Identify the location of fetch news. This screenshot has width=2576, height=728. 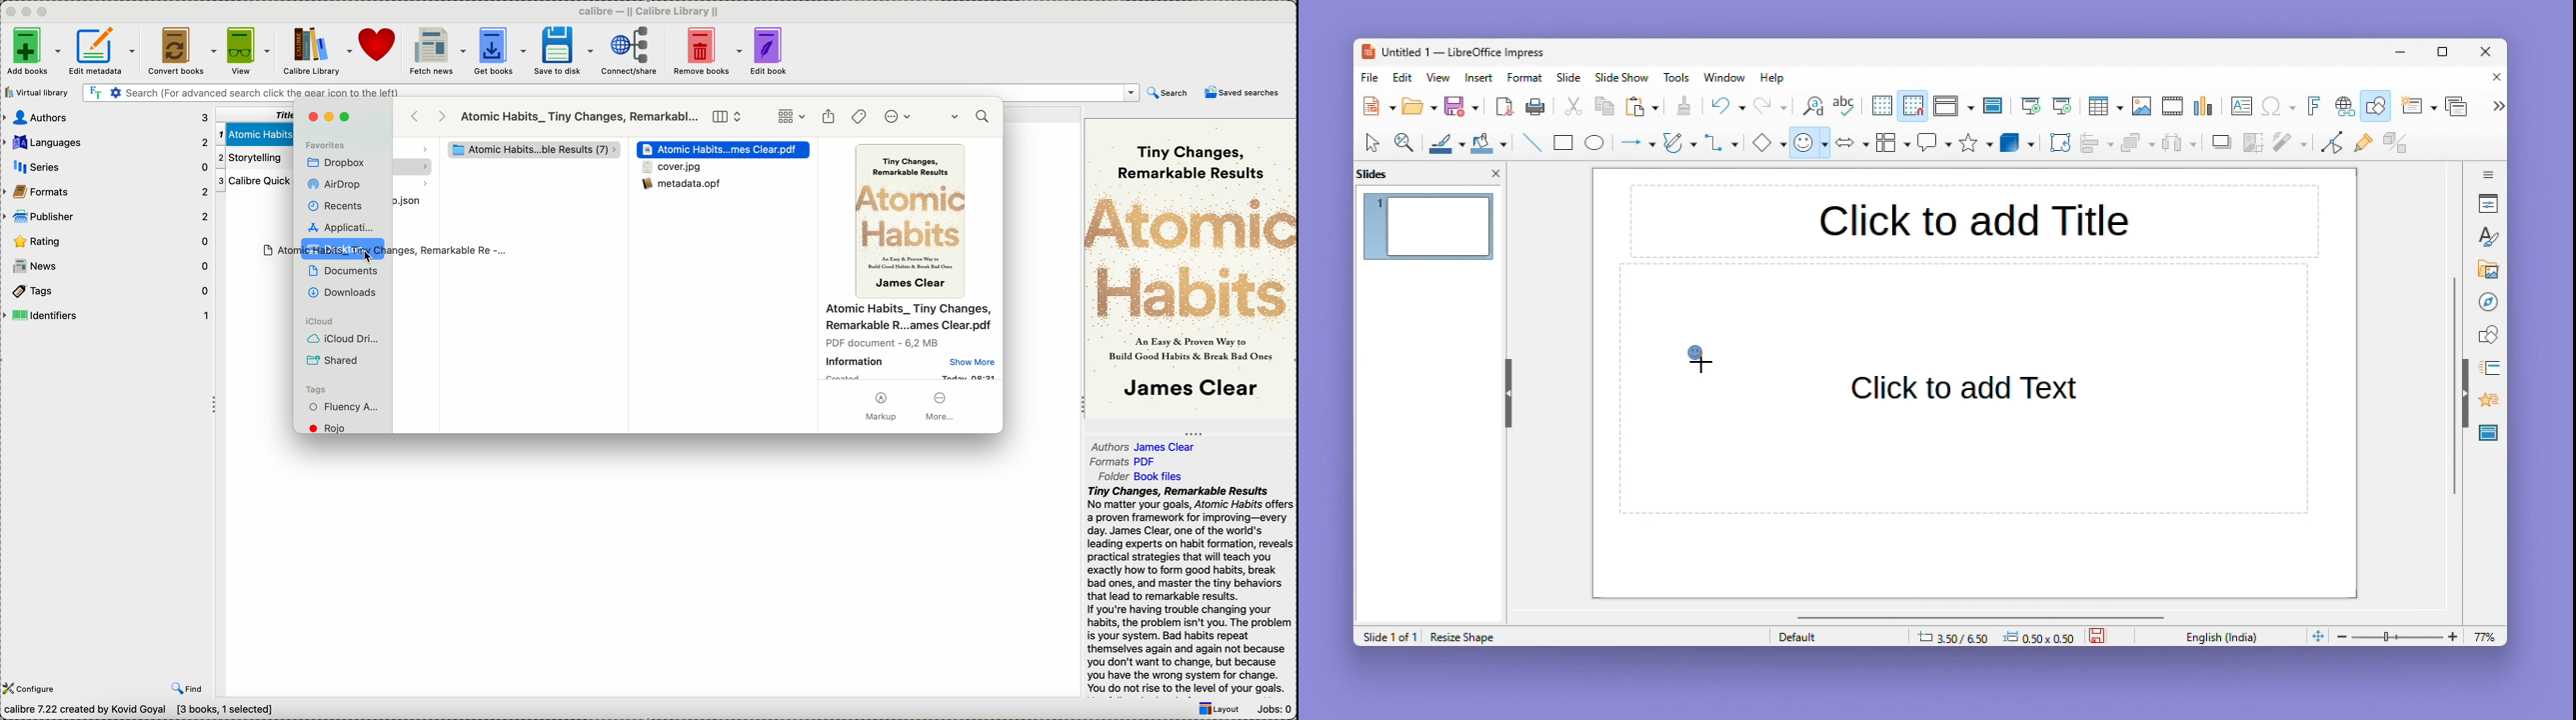
(436, 51).